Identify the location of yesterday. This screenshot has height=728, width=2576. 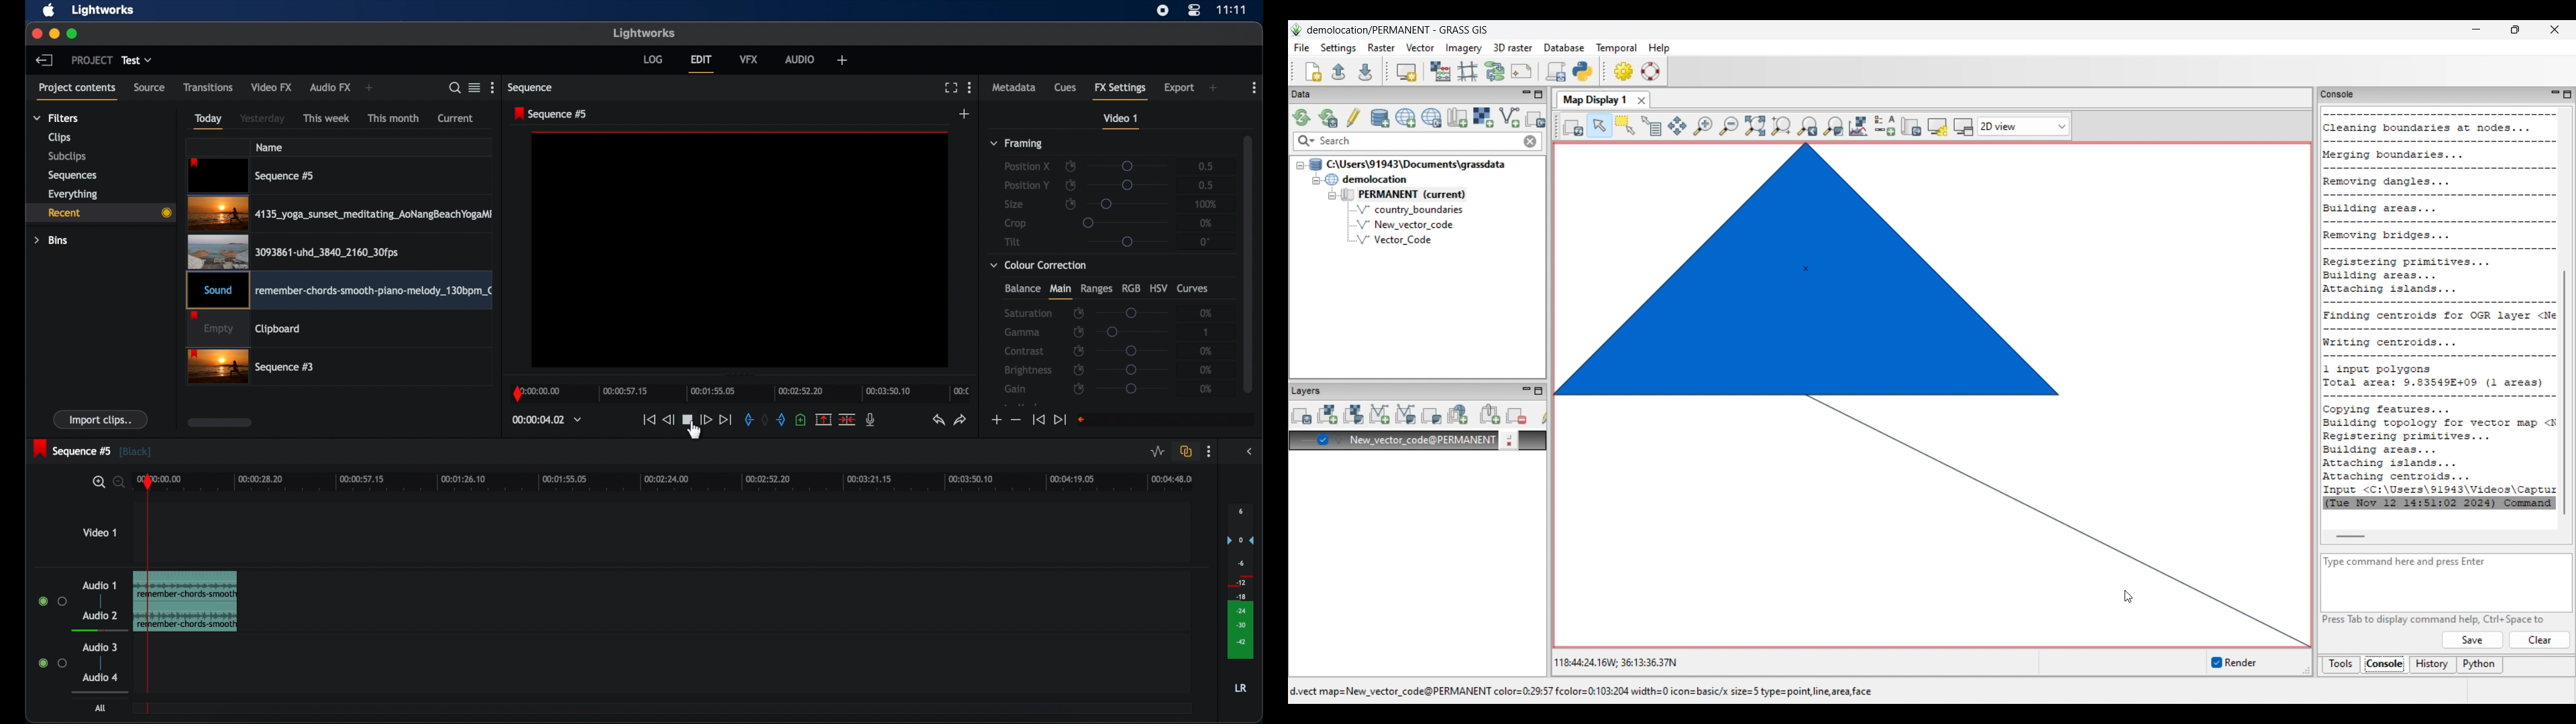
(262, 118).